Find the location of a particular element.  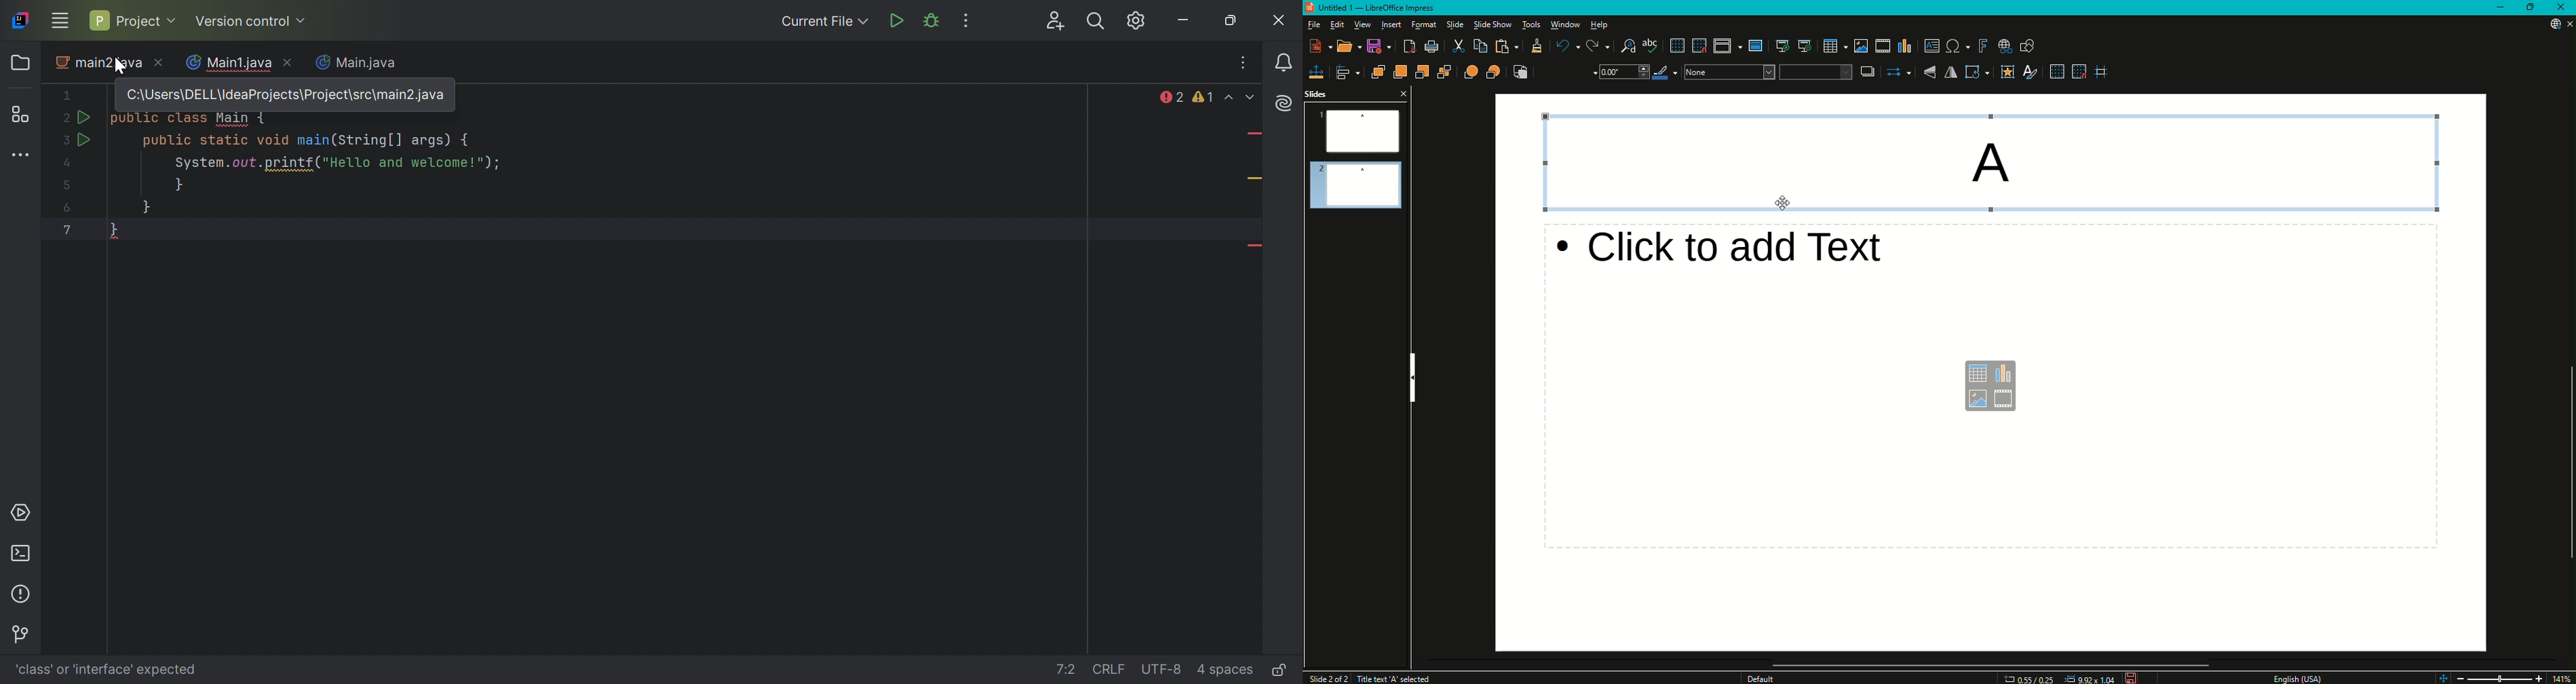

Snap to Grid is located at coordinates (2079, 72).